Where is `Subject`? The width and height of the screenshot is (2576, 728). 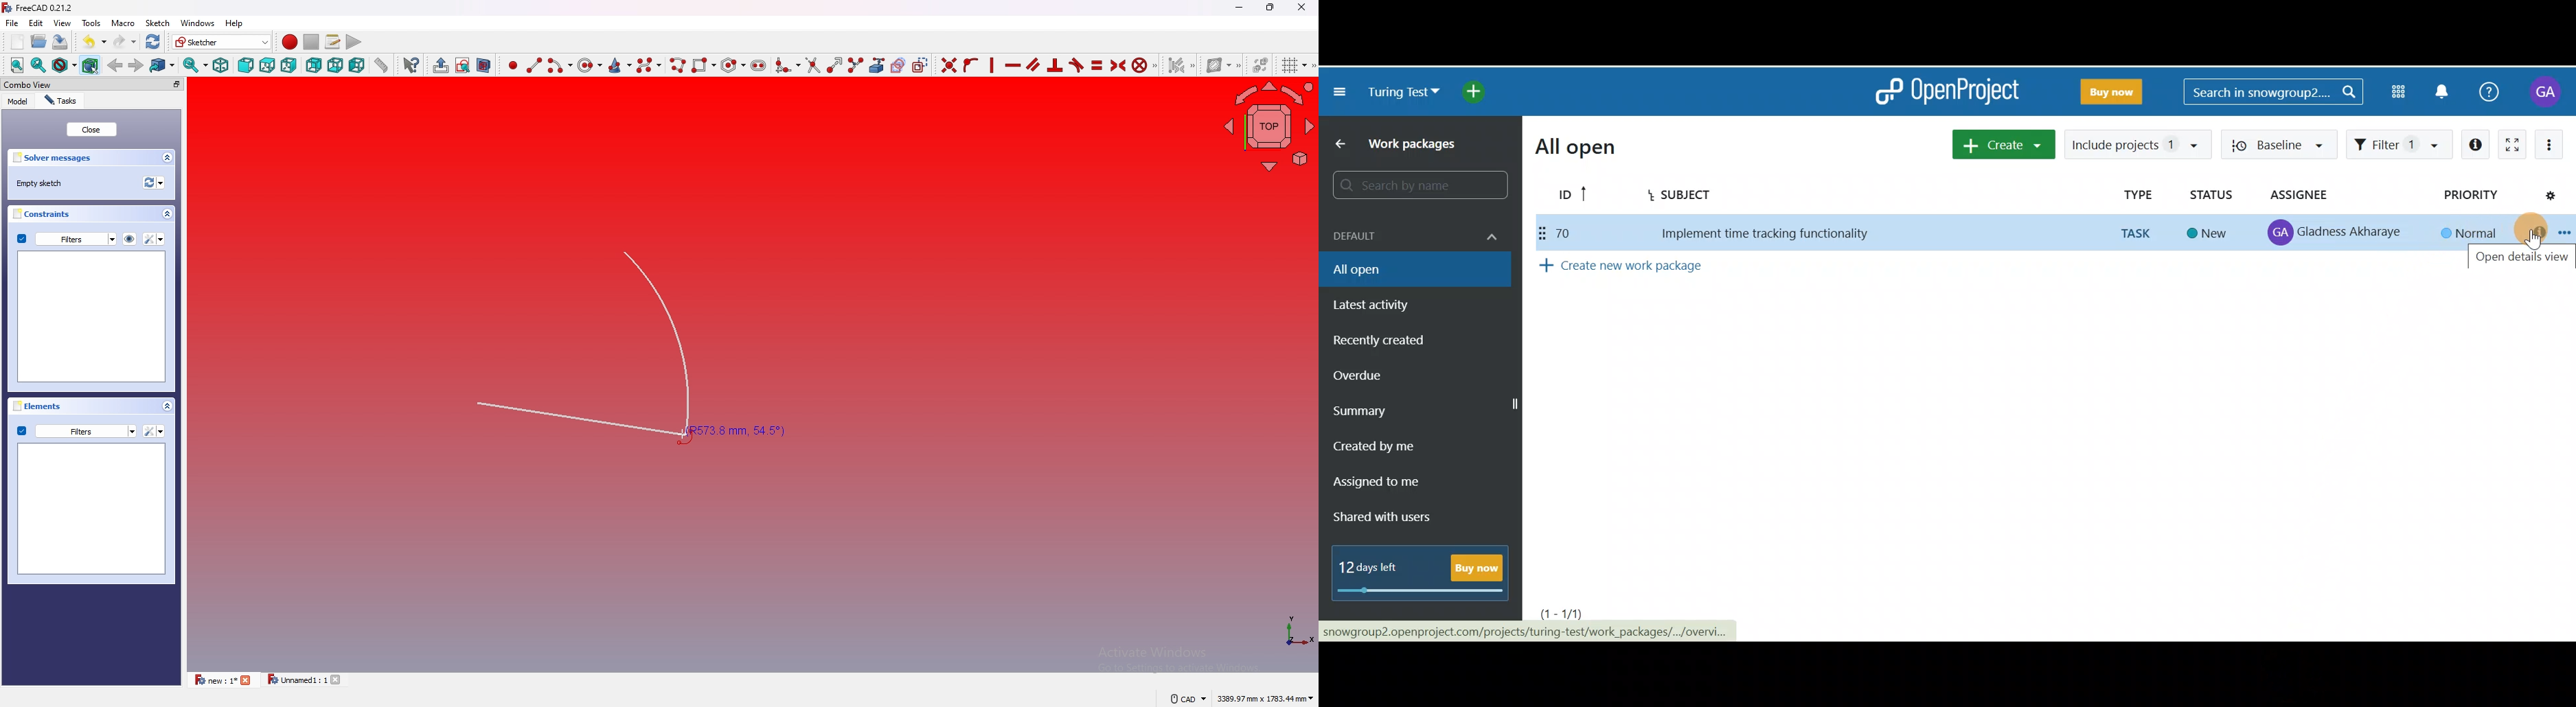
Subject is located at coordinates (1705, 198).